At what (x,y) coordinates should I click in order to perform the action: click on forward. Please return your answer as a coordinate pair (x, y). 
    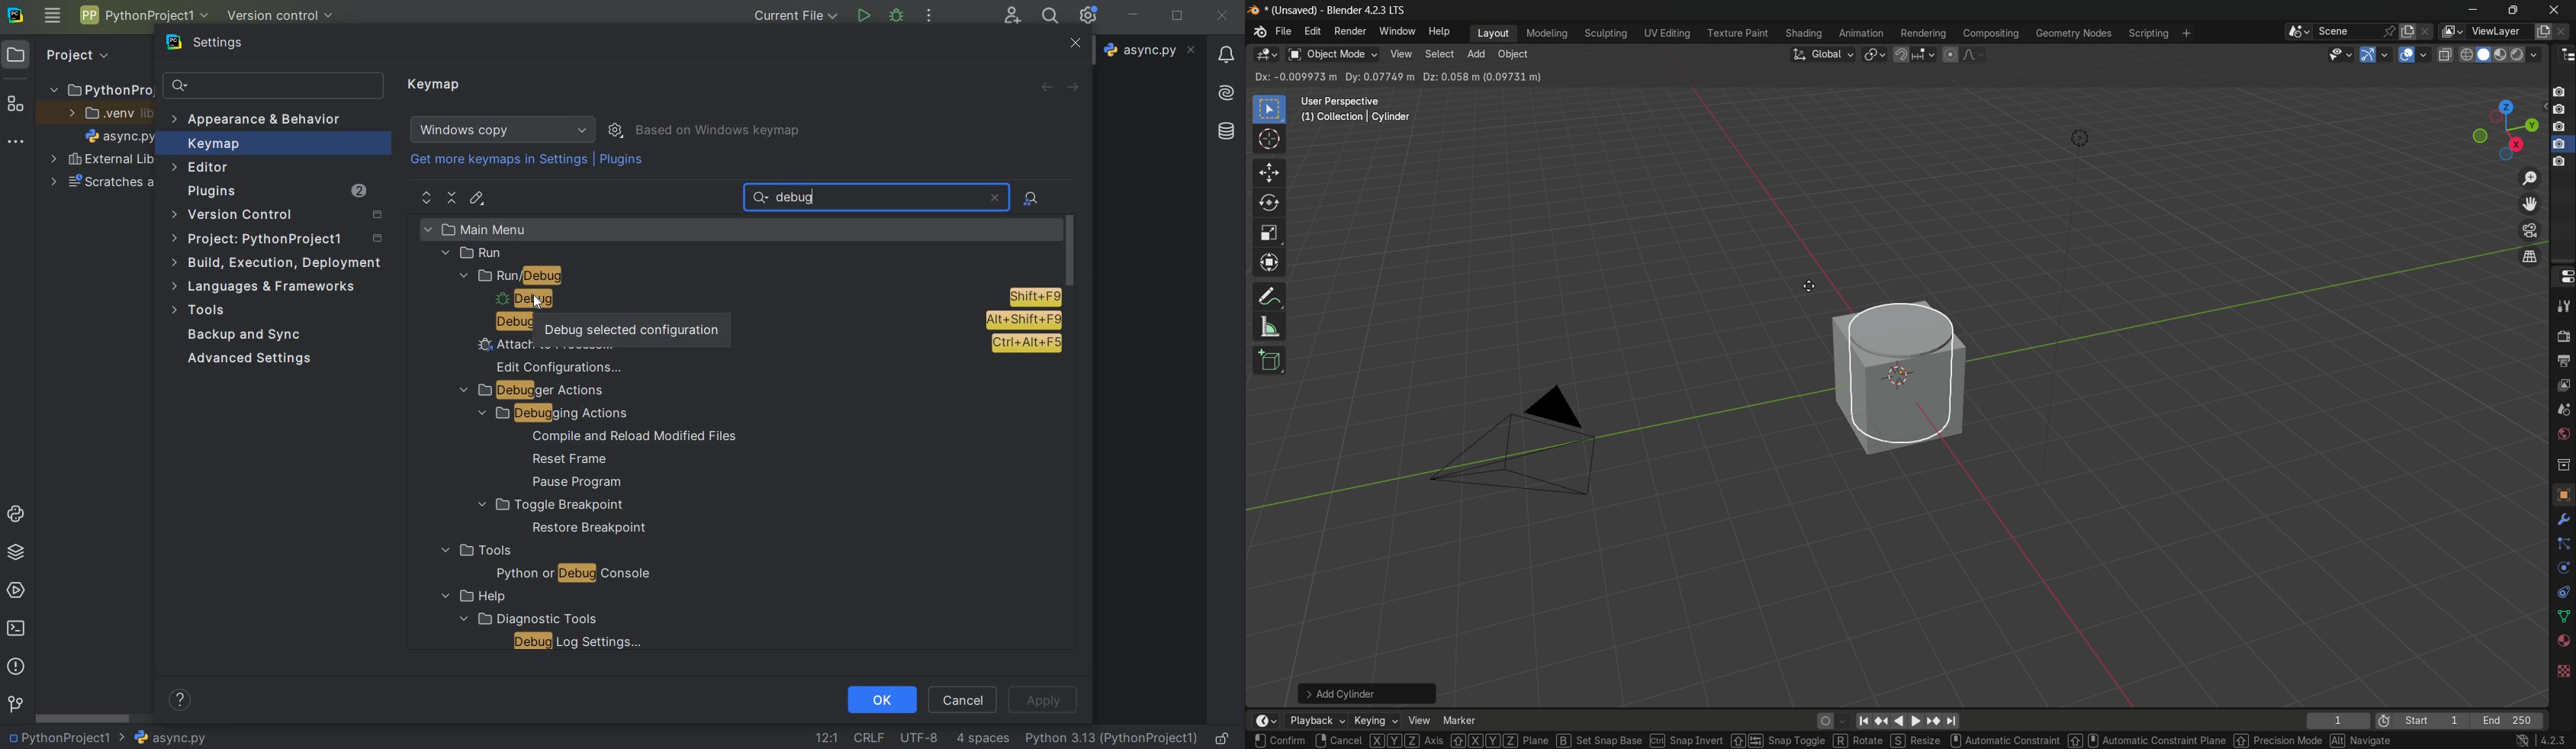
    Looking at the image, I should click on (1076, 88).